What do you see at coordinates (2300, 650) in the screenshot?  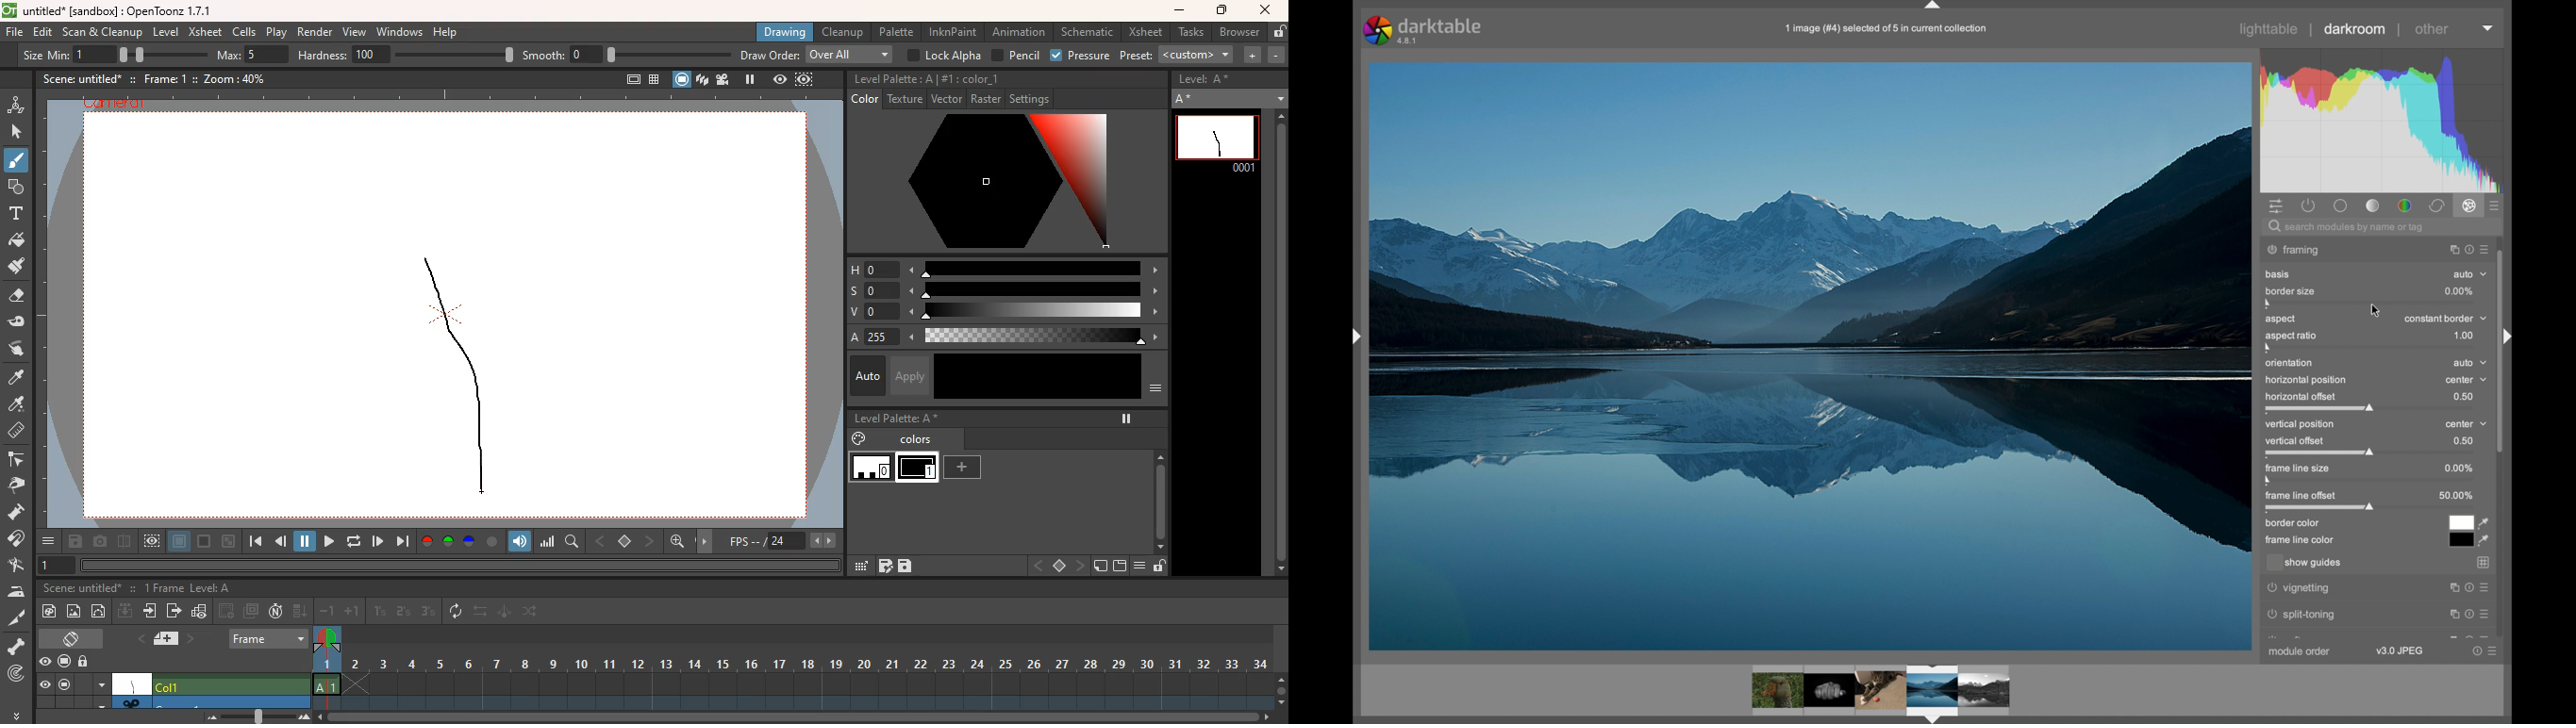 I see `module order` at bounding box center [2300, 650].